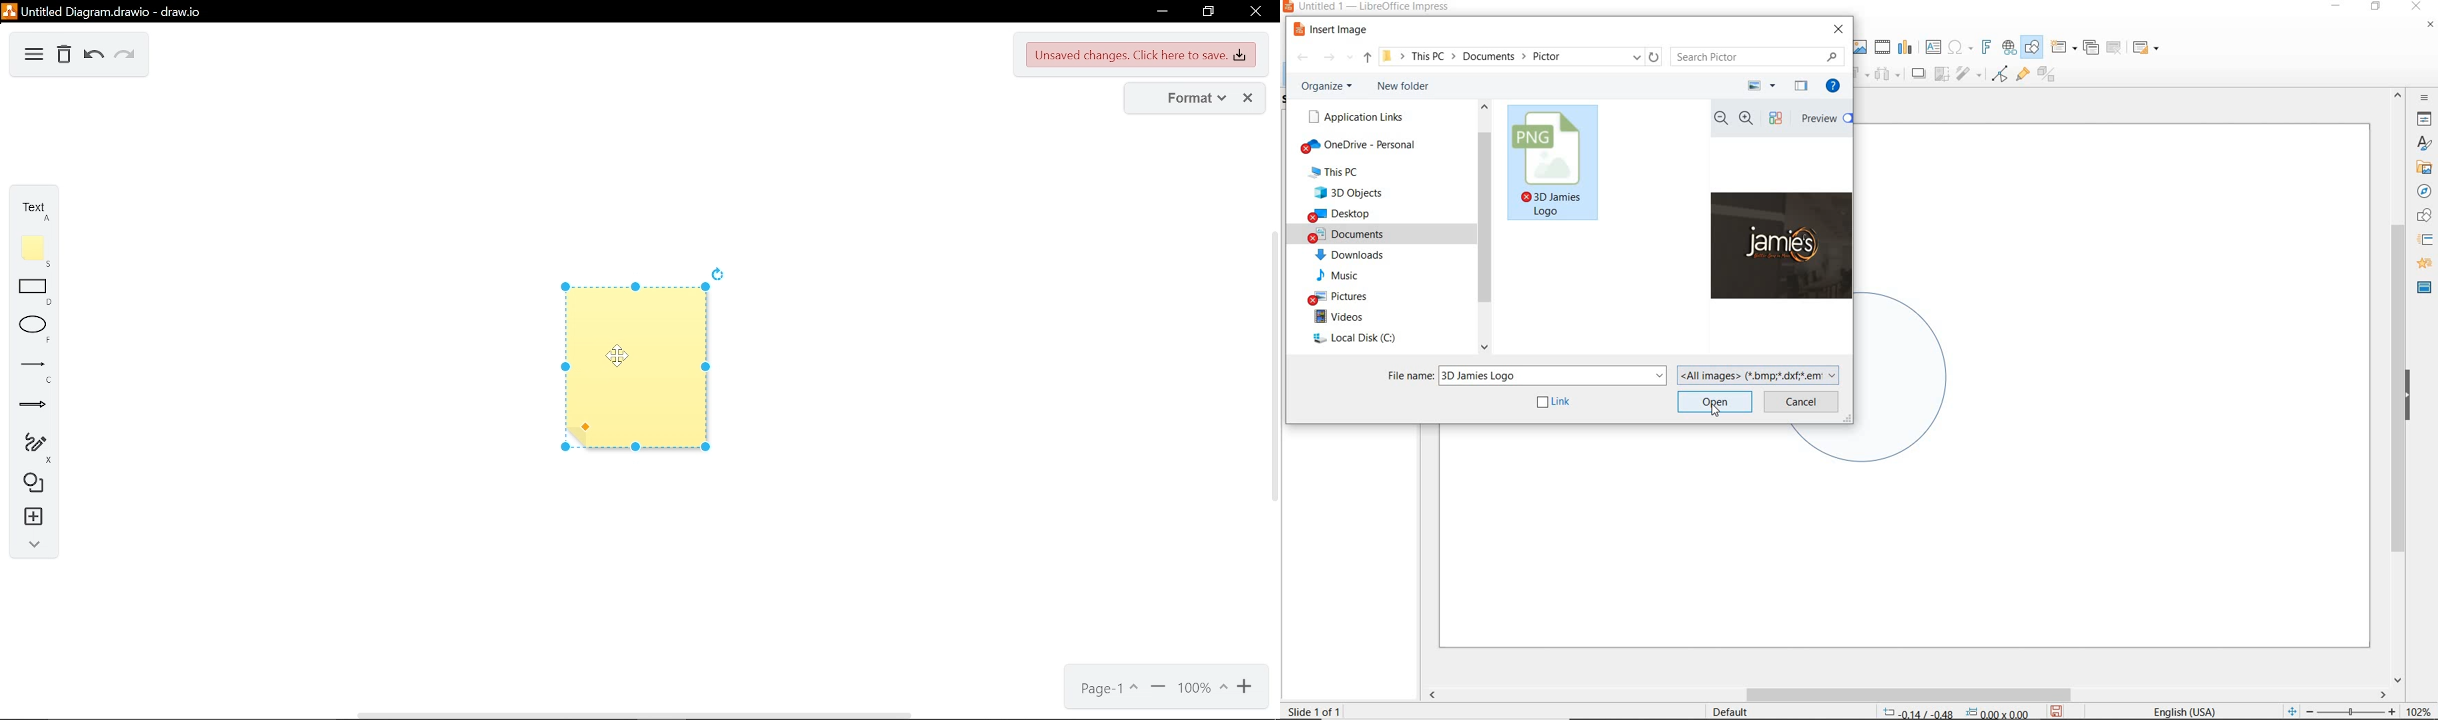  I want to click on slide transition, so click(2425, 240).